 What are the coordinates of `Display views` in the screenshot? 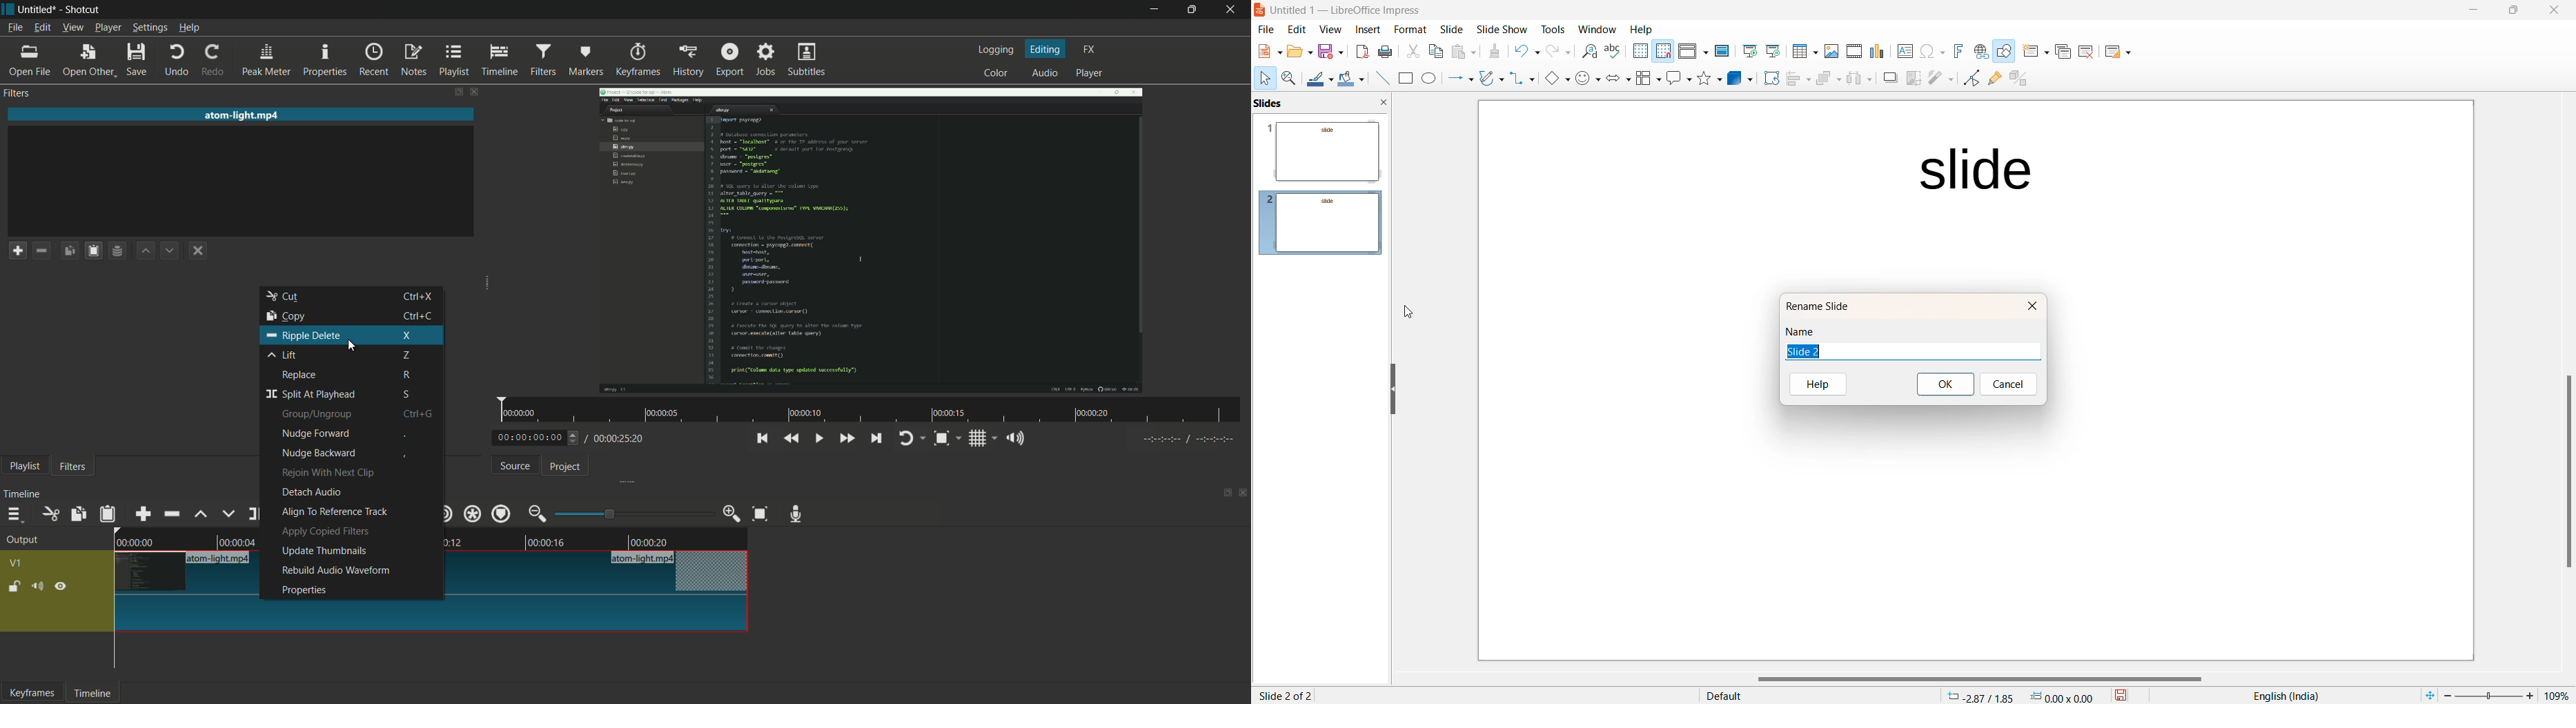 It's located at (1693, 50).